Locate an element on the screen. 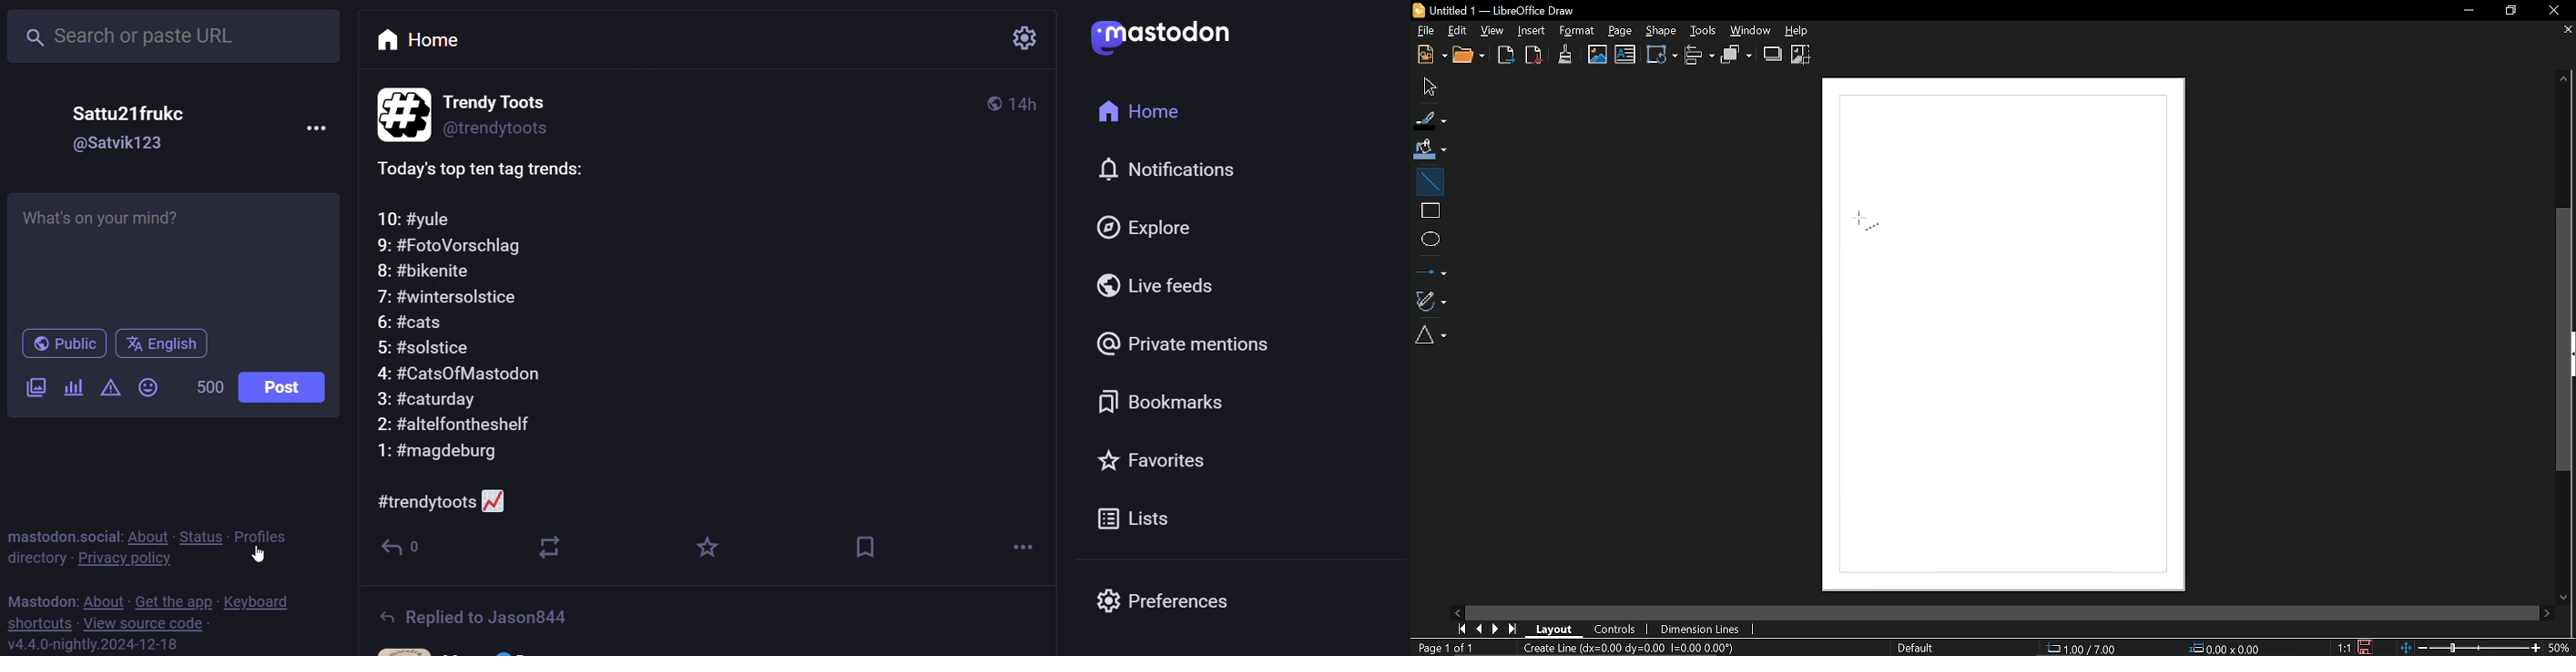 The width and height of the screenshot is (2576, 672). rectangle is located at coordinates (1429, 210).